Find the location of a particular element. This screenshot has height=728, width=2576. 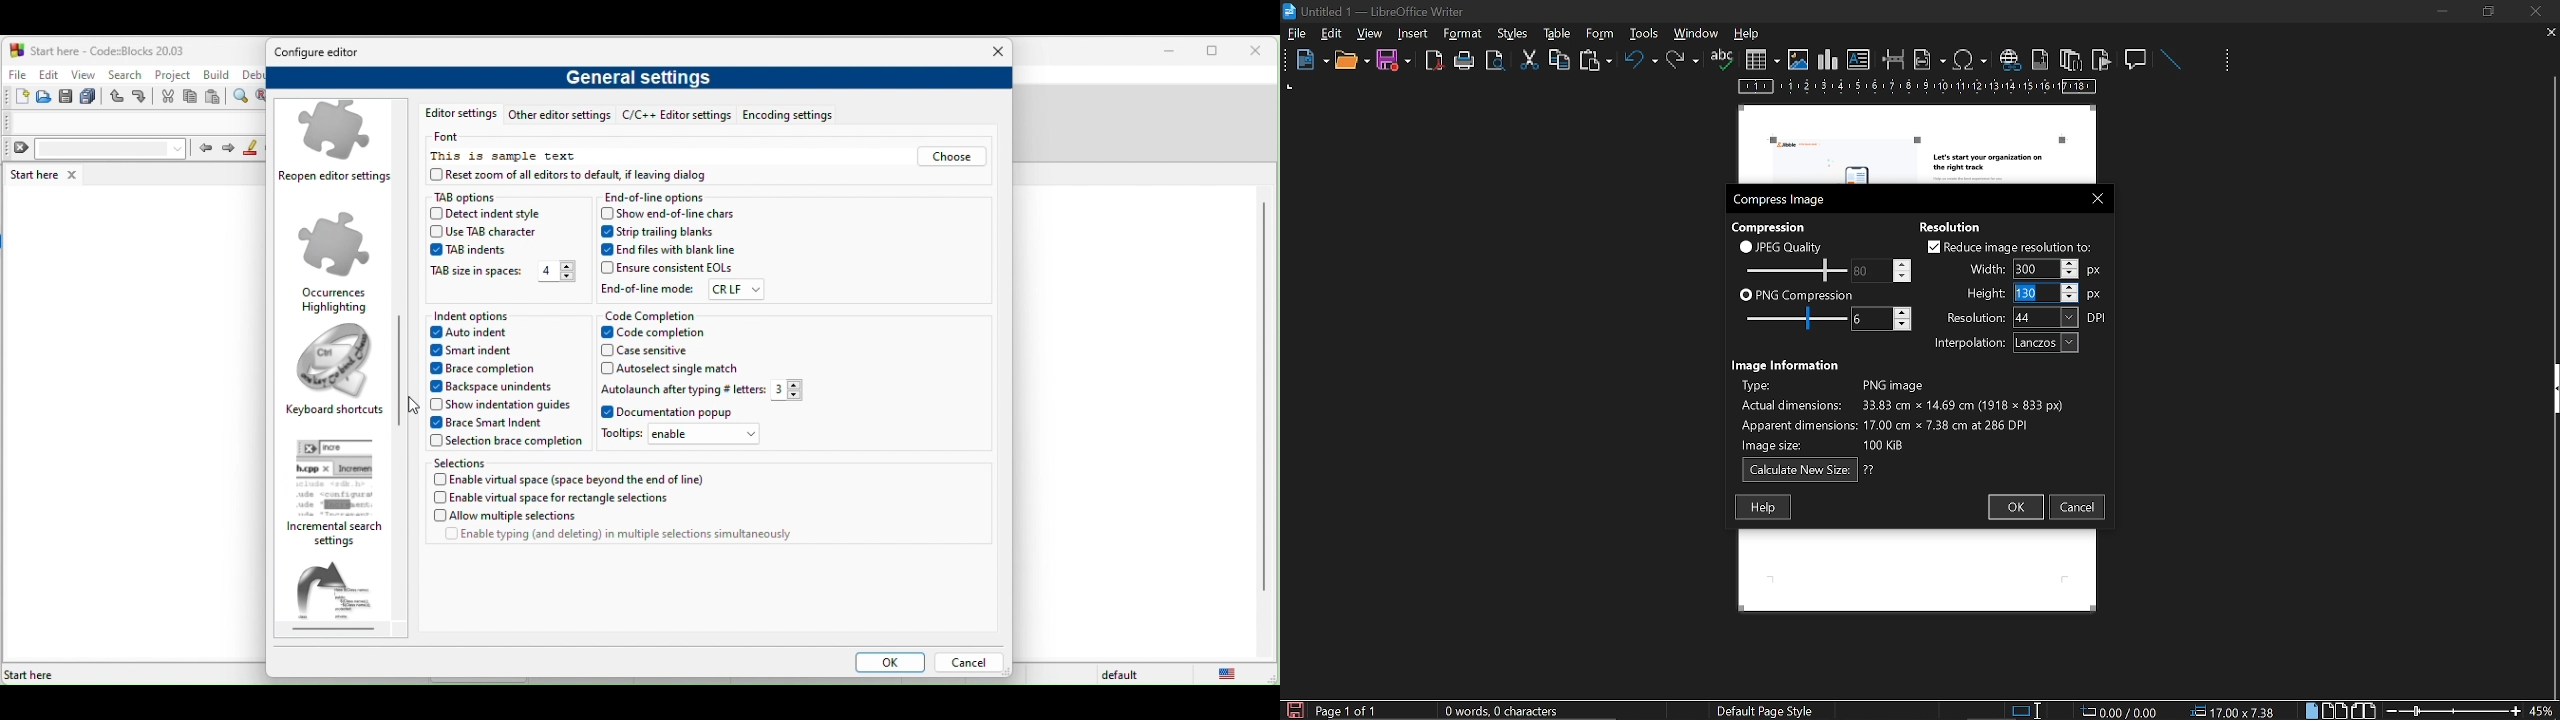

clear is located at coordinates (96, 149).